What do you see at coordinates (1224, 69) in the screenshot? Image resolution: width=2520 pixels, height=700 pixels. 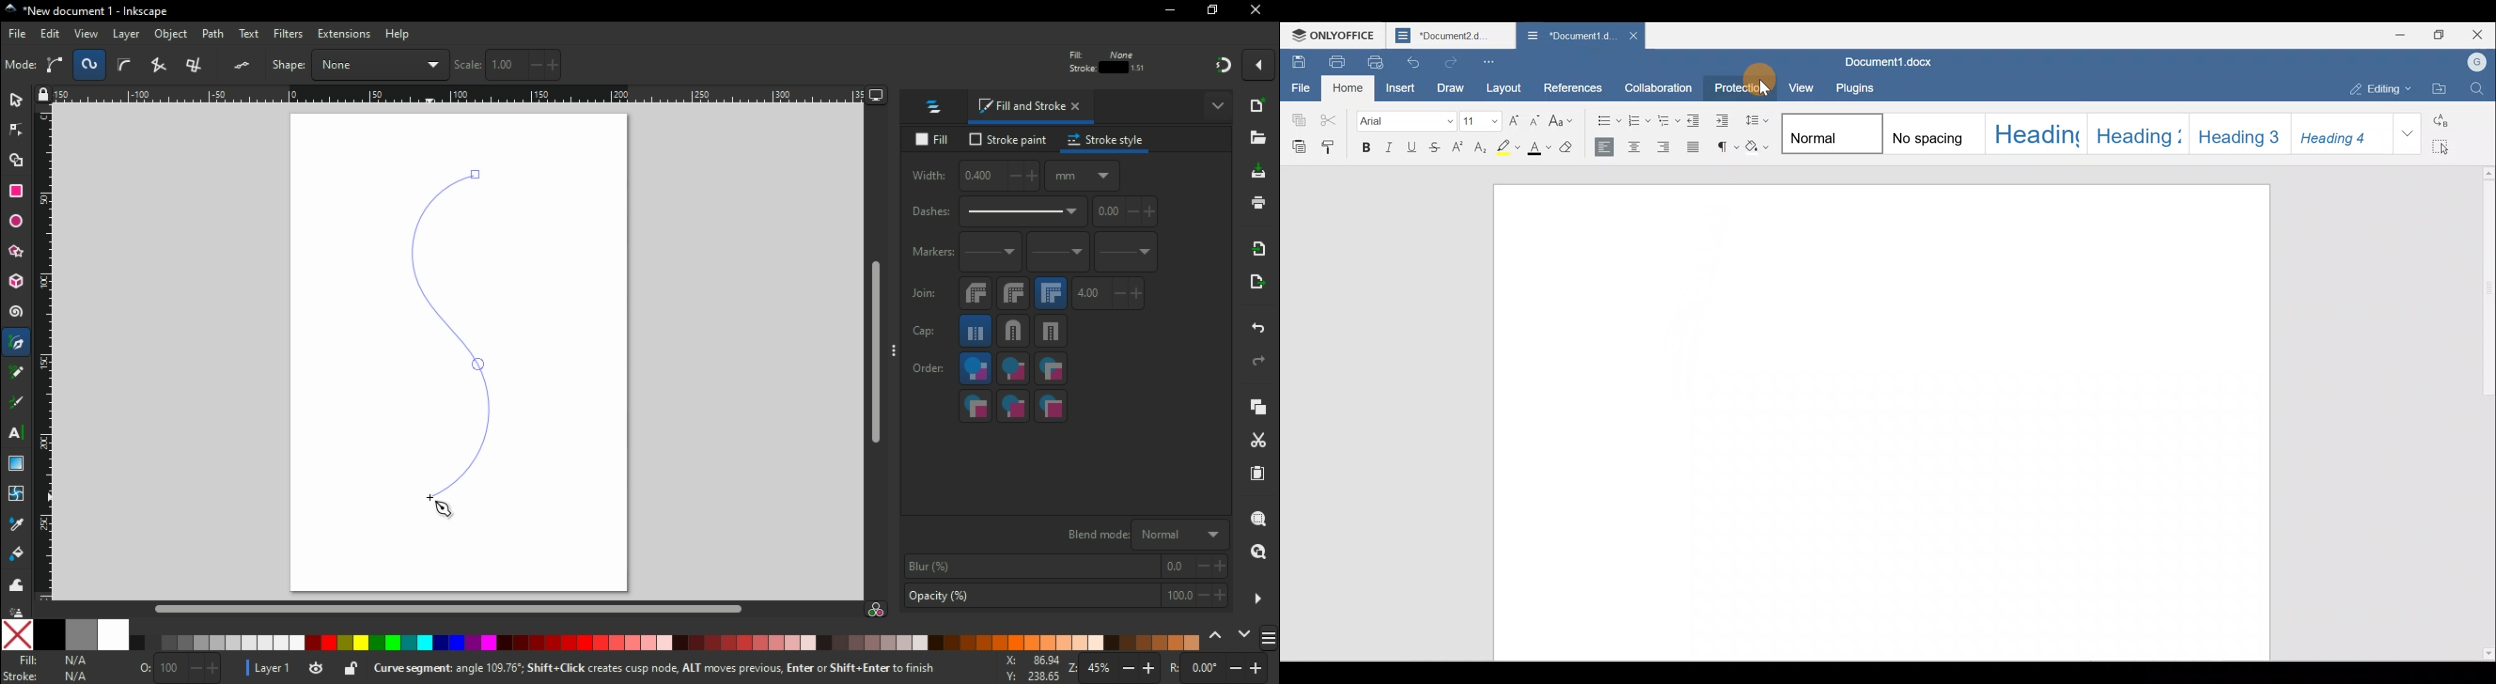 I see `snapping: on/off` at bounding box center [1224, 69].